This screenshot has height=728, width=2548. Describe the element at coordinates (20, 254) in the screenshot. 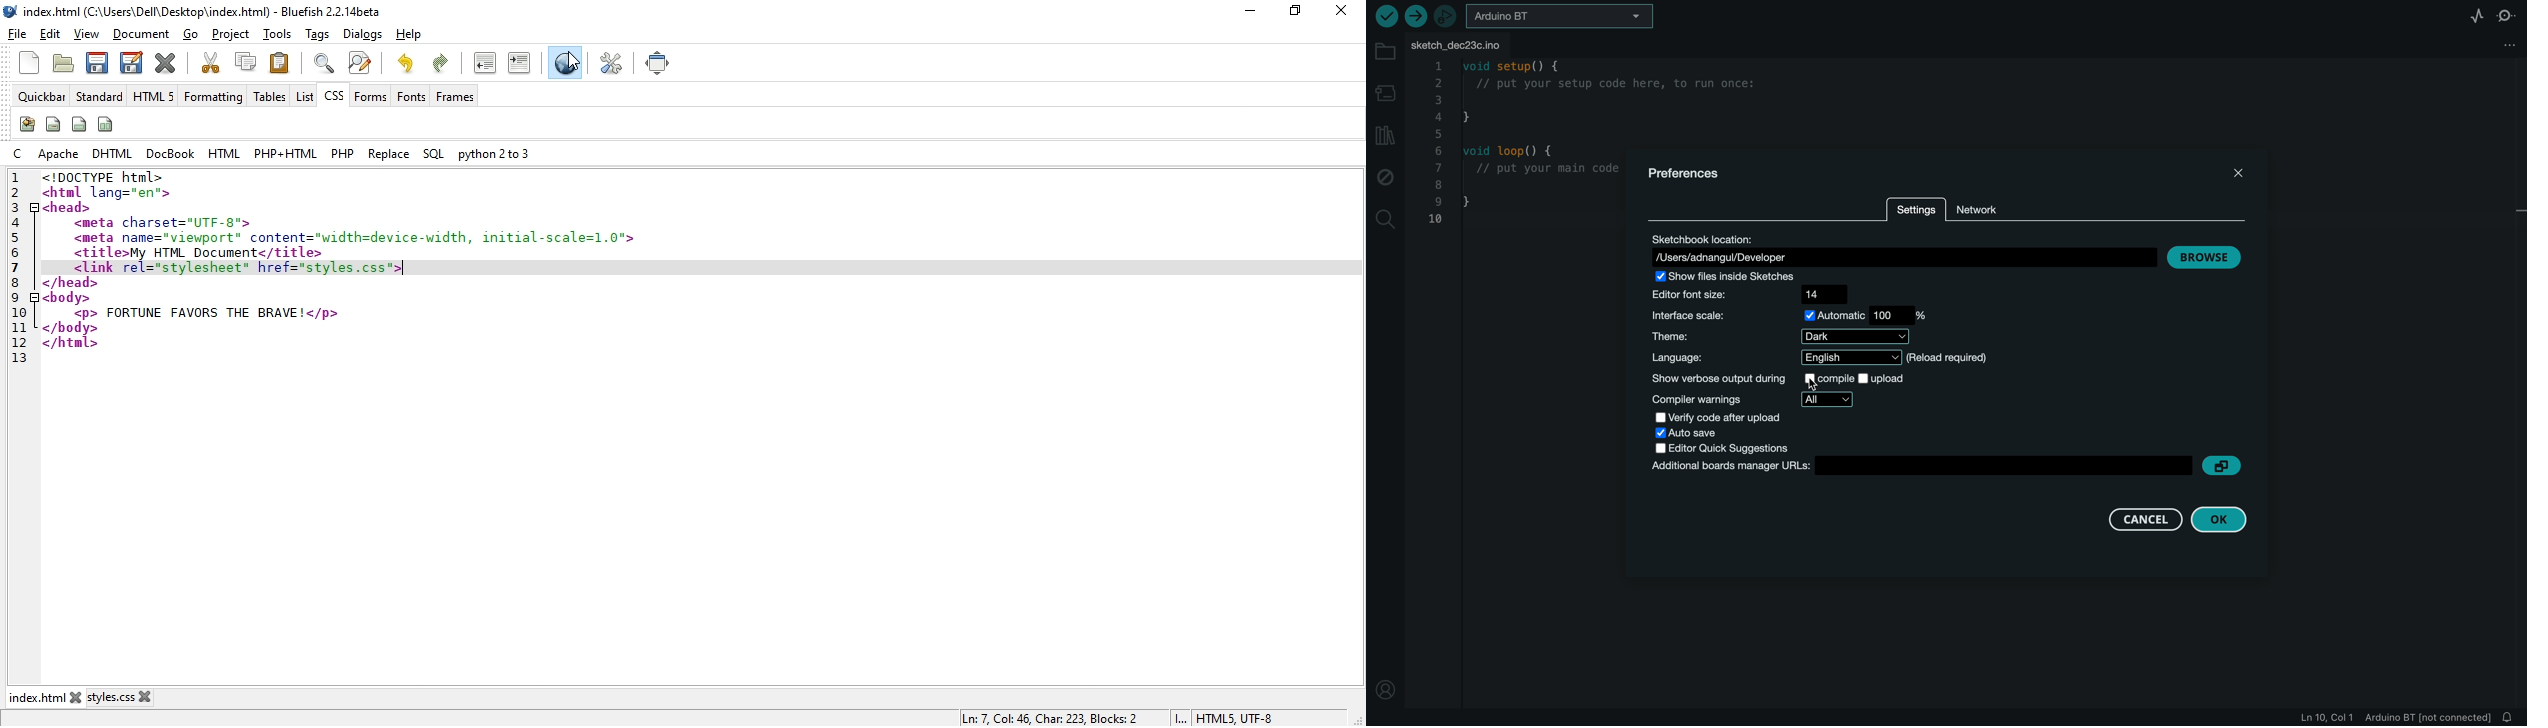

I see `6` at that location.